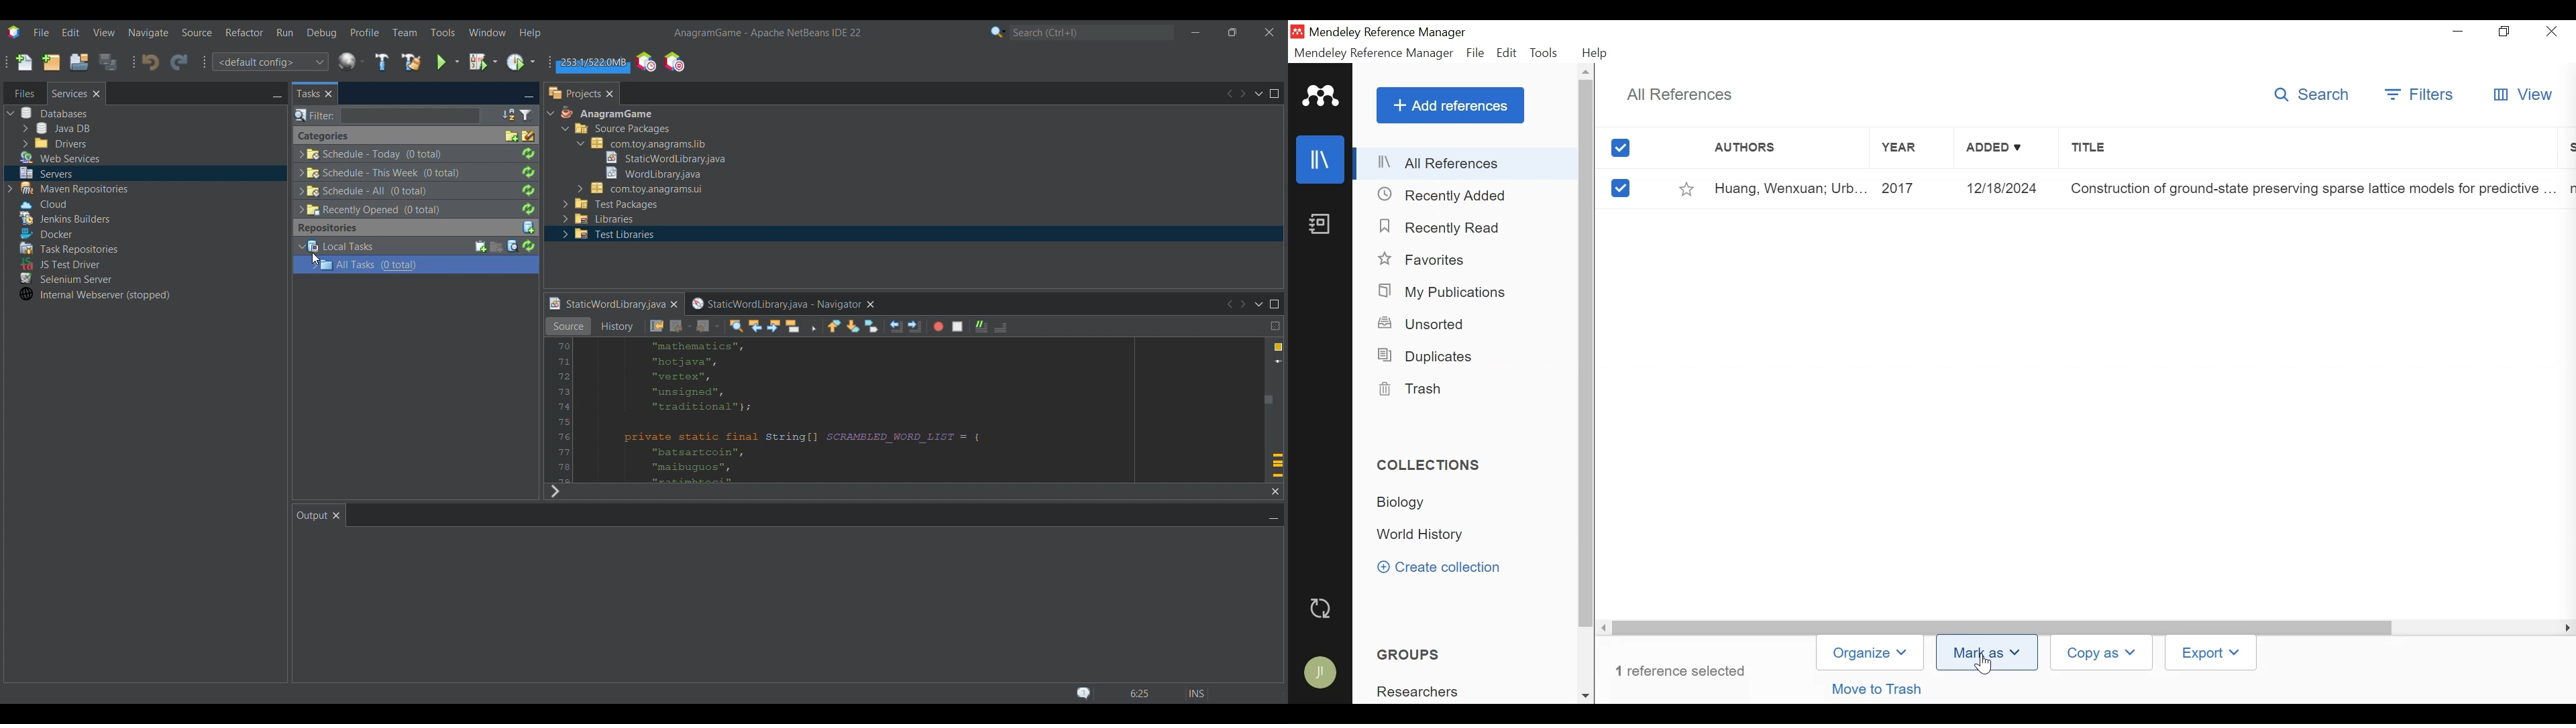 This screenshot has width=2576, height=728. What do you see at coordinates (1880, 689) in the screenshot?
I see `Move to trash` at bounding box center [1880, 689].